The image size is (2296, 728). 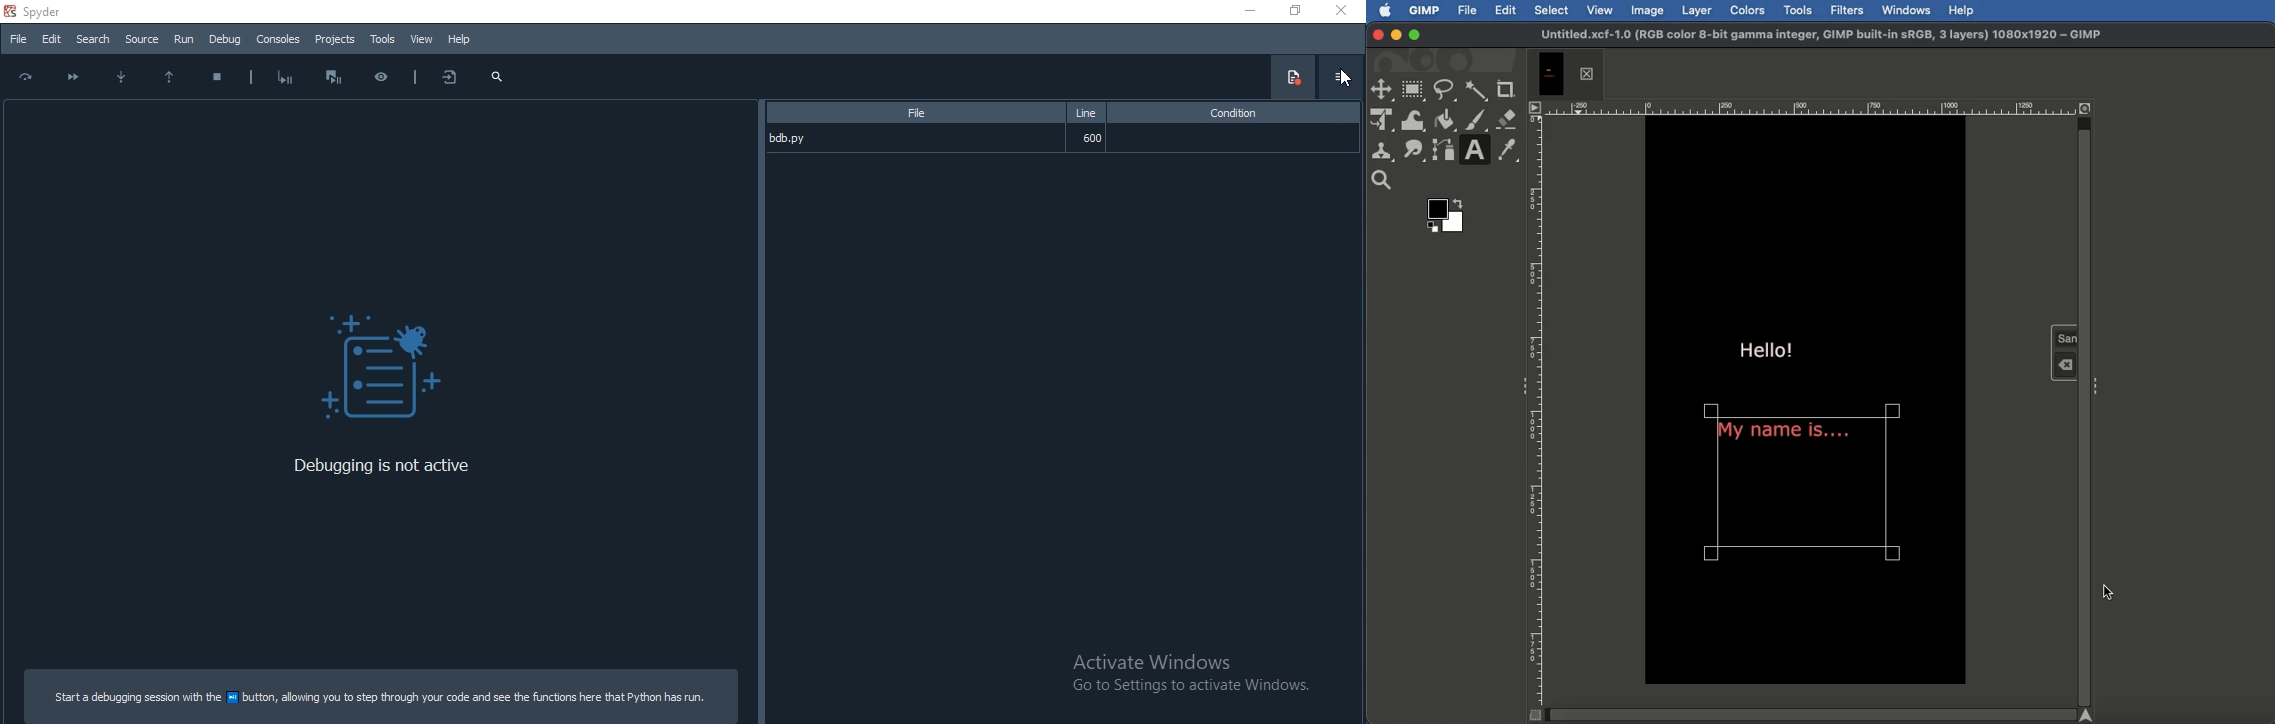 What do you see at coordinates (1962, 11) in the screenshot?
I see `Help` at bounding box center [1962, 11].